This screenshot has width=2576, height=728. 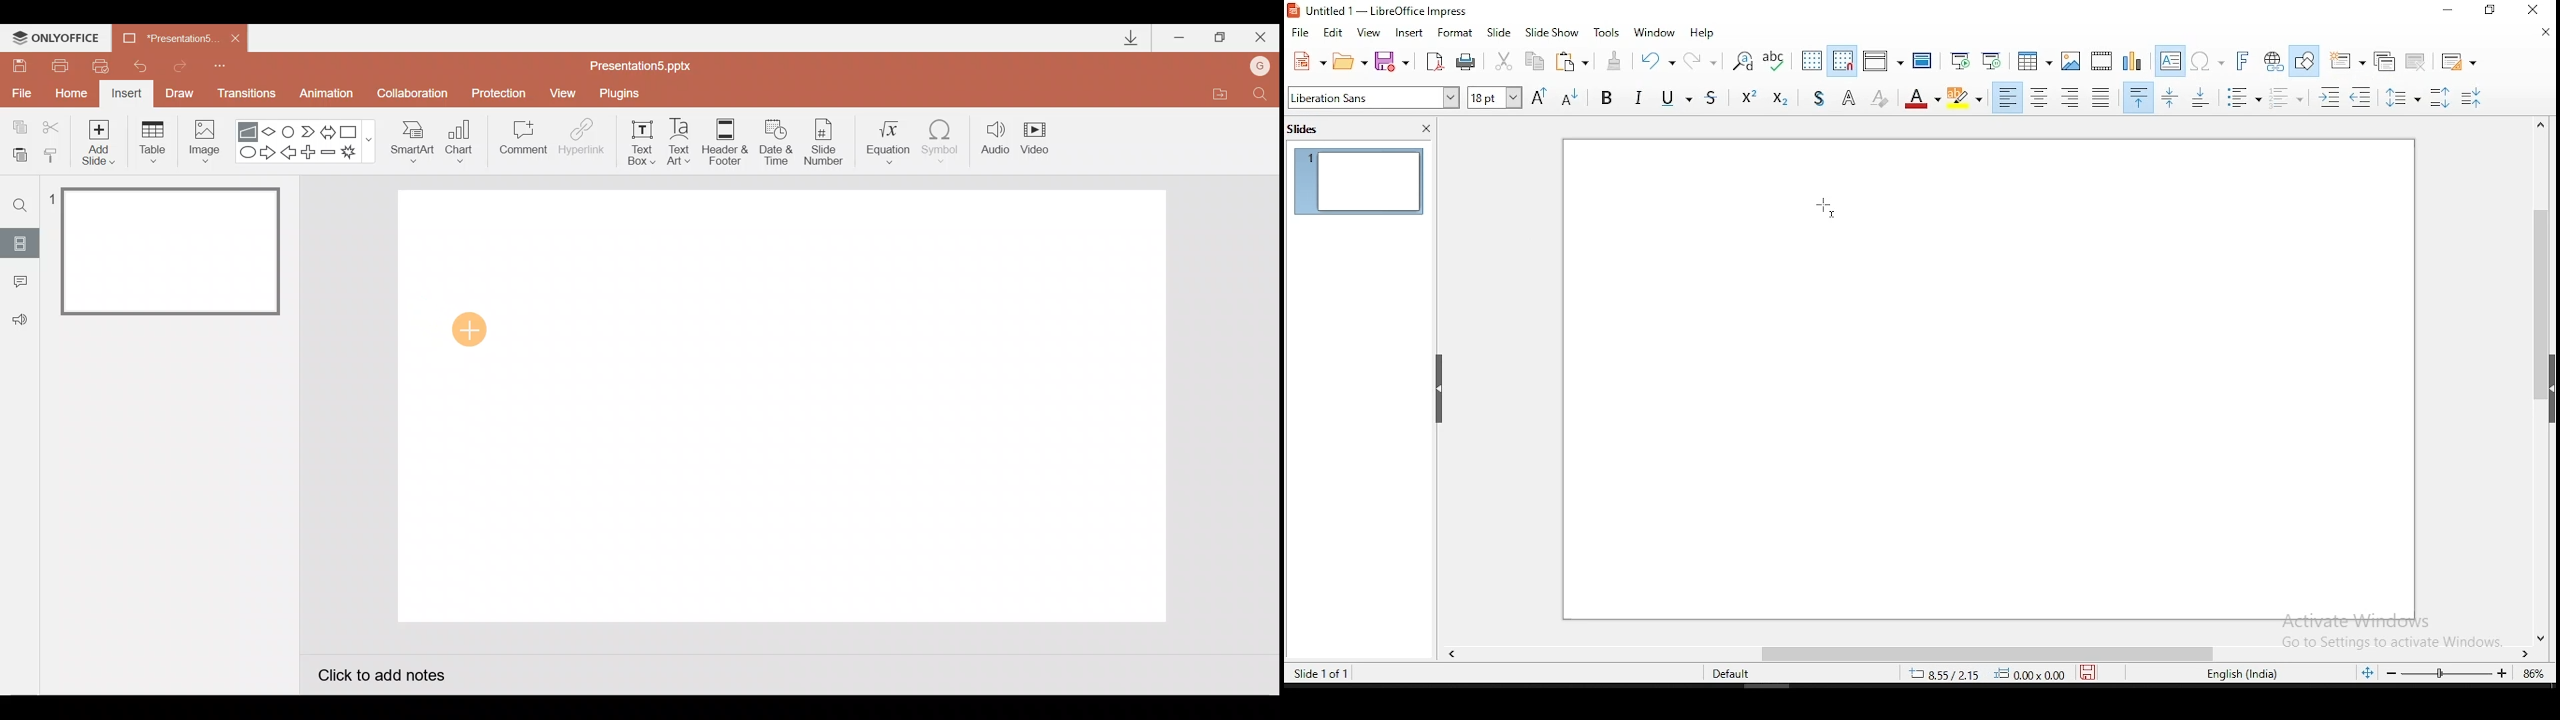 I want to click on Flow chart-decision, so click(x=271, y=131).